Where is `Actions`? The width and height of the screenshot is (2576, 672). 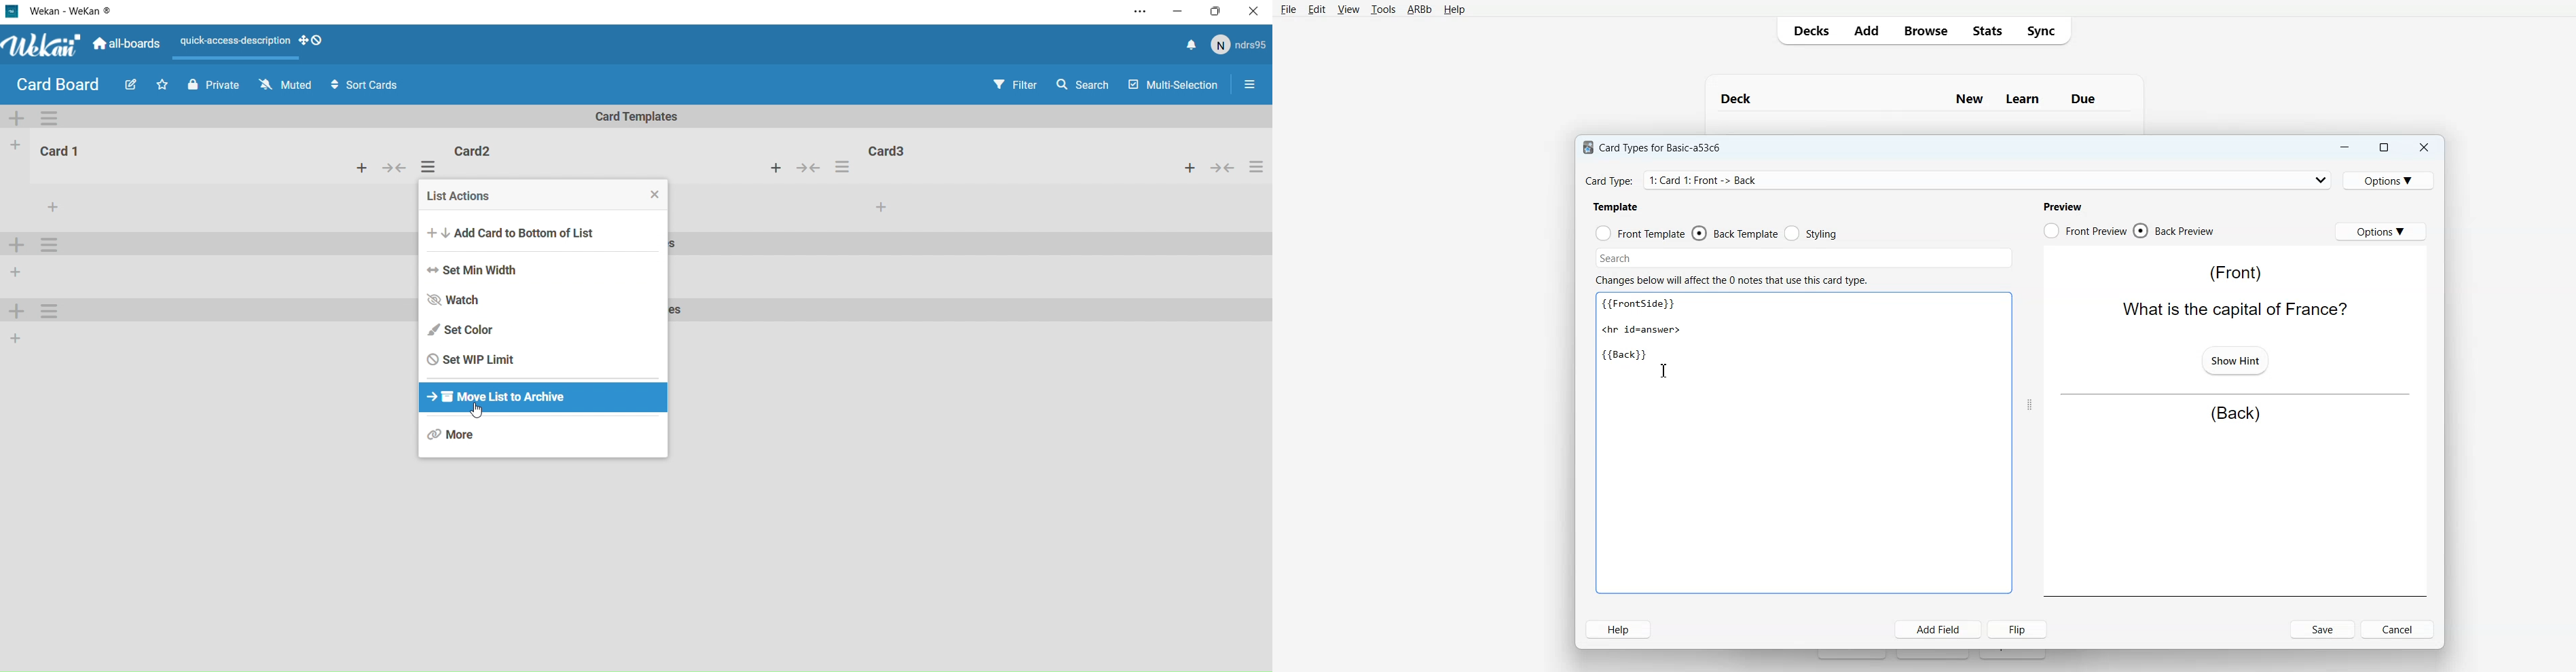
Actions is located at coordinates (237, 43).